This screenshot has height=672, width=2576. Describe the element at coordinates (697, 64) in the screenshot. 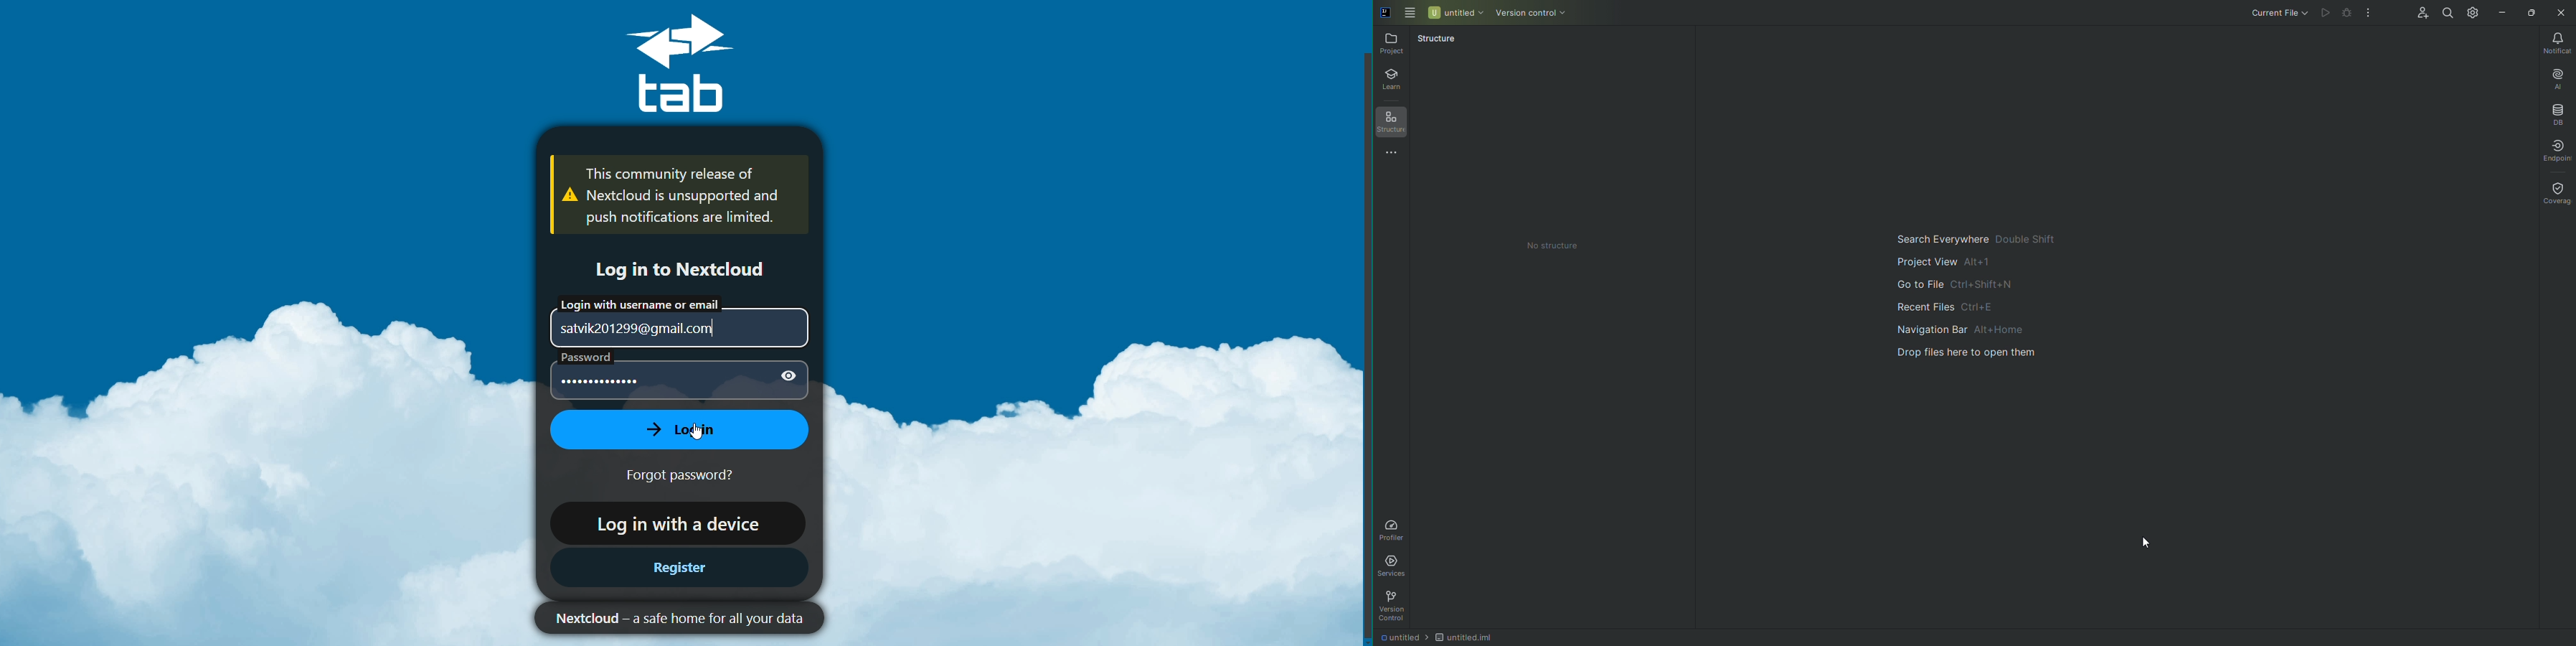

I see `tab Logo` at that location.